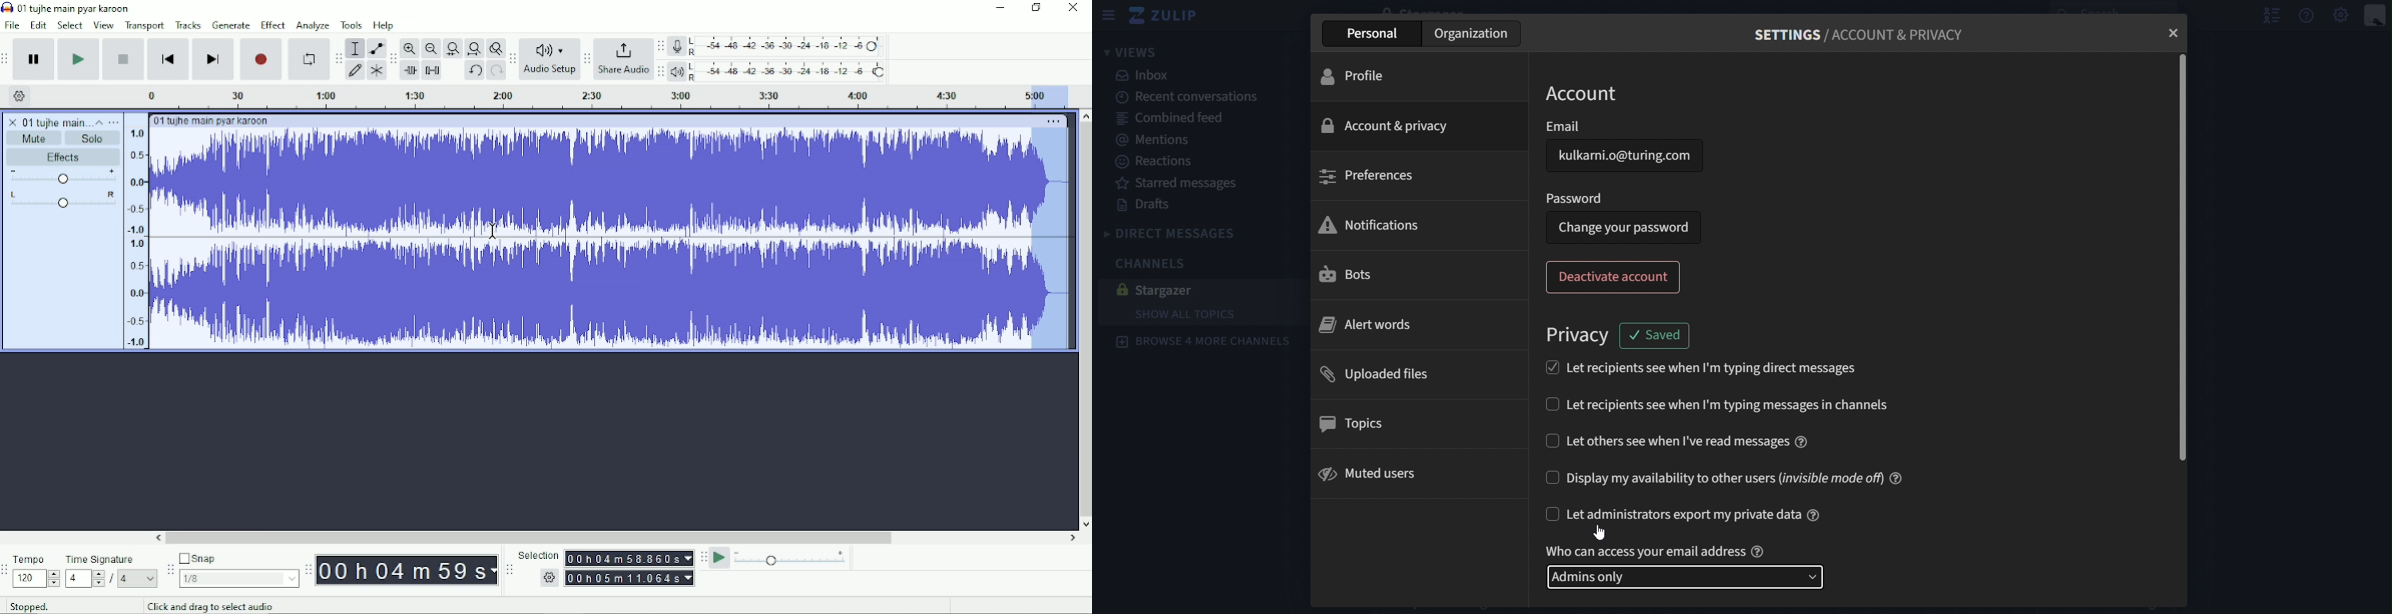 Image resolution: width=2408 pixels, height=616 pixels. What do you see at coordinates (1169, 16) in the screenshot?
I see `zulip` at bounding box center [1169, 16].